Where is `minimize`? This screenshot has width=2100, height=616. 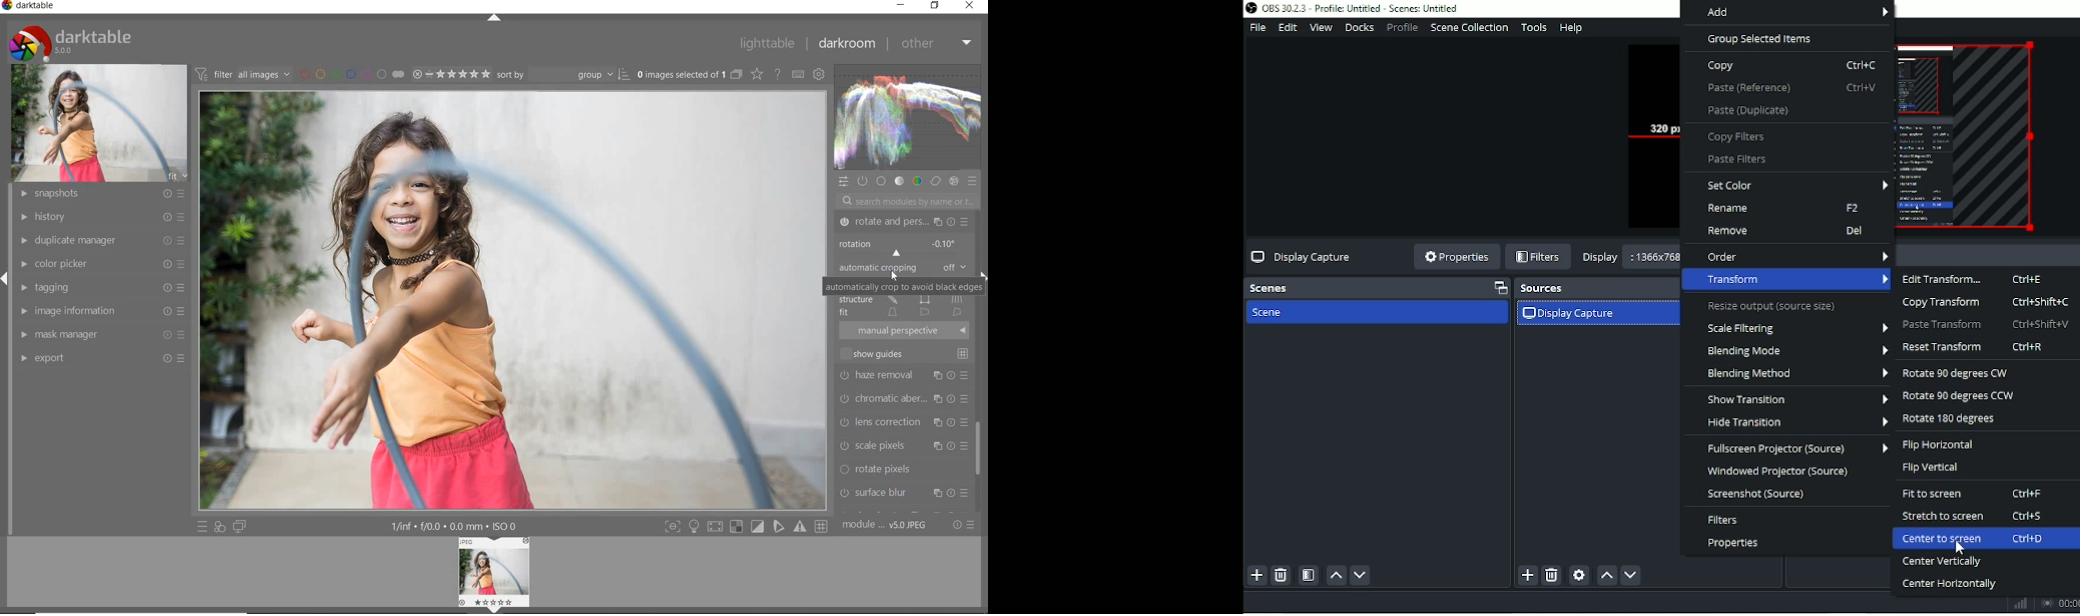
minimize is located at coordinates (900, 5).